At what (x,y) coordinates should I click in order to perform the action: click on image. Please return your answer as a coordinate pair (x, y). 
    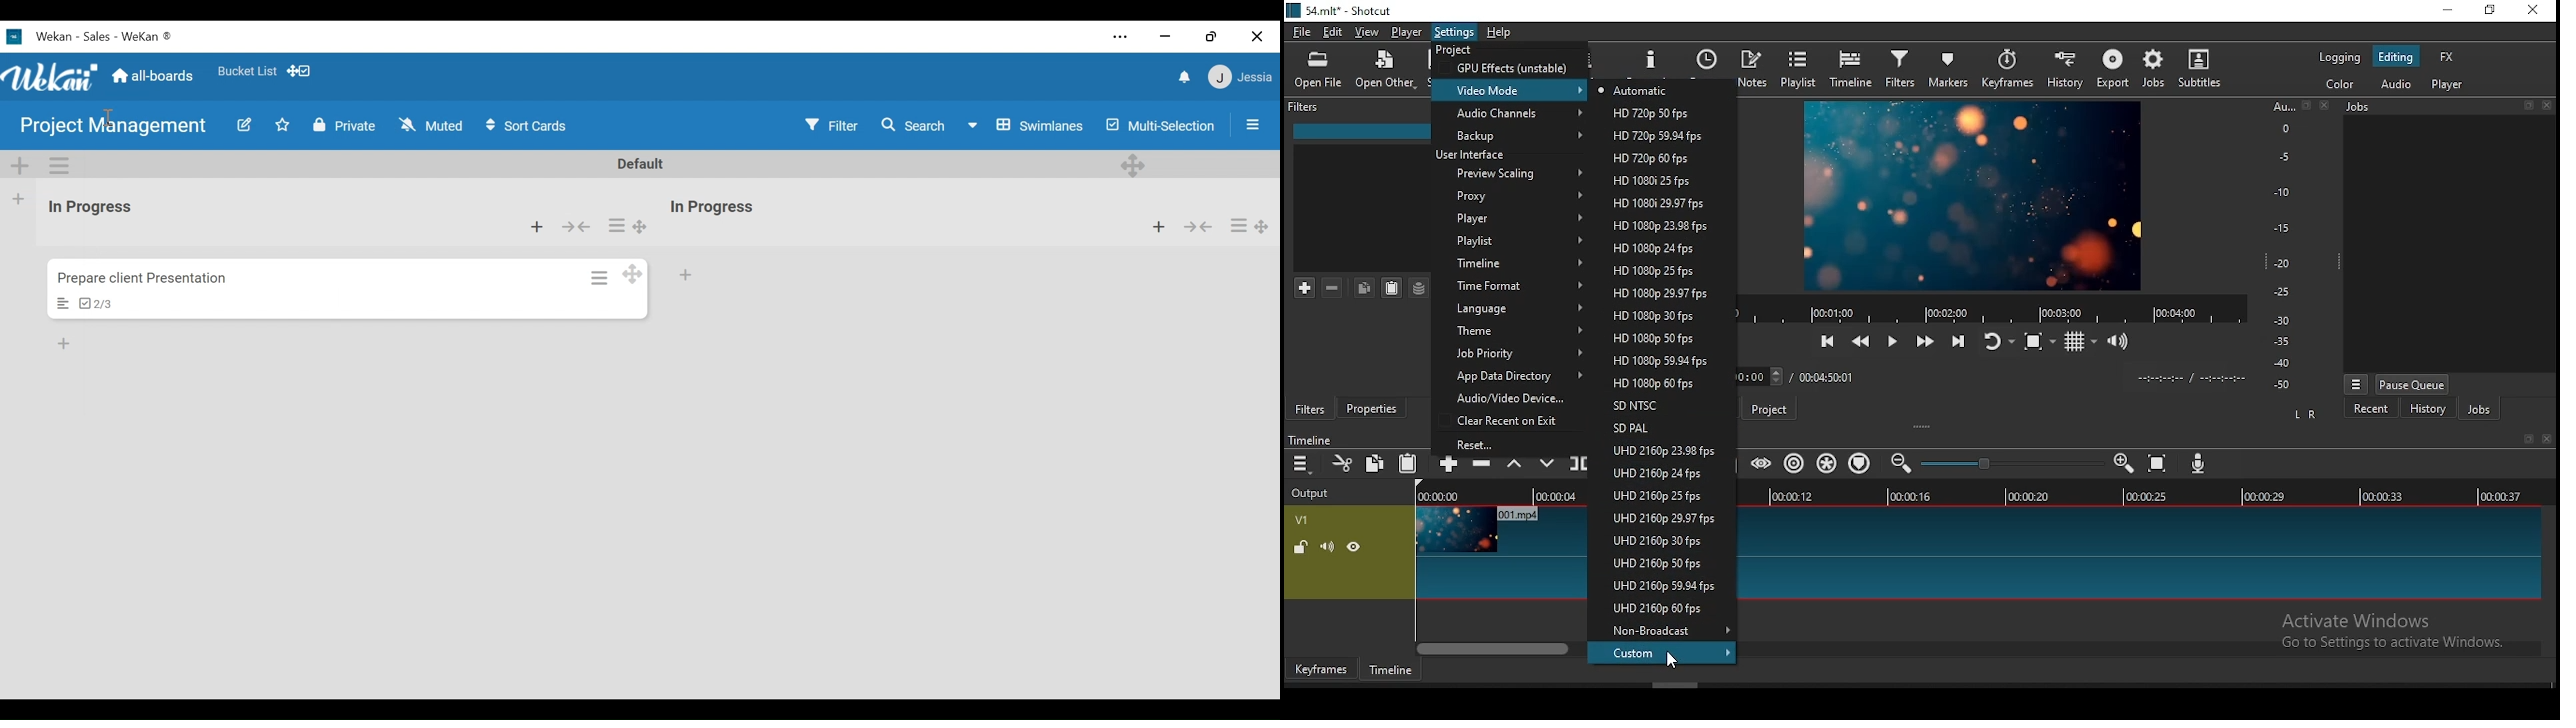
    Looking at the image, I should click on (1455, 530).